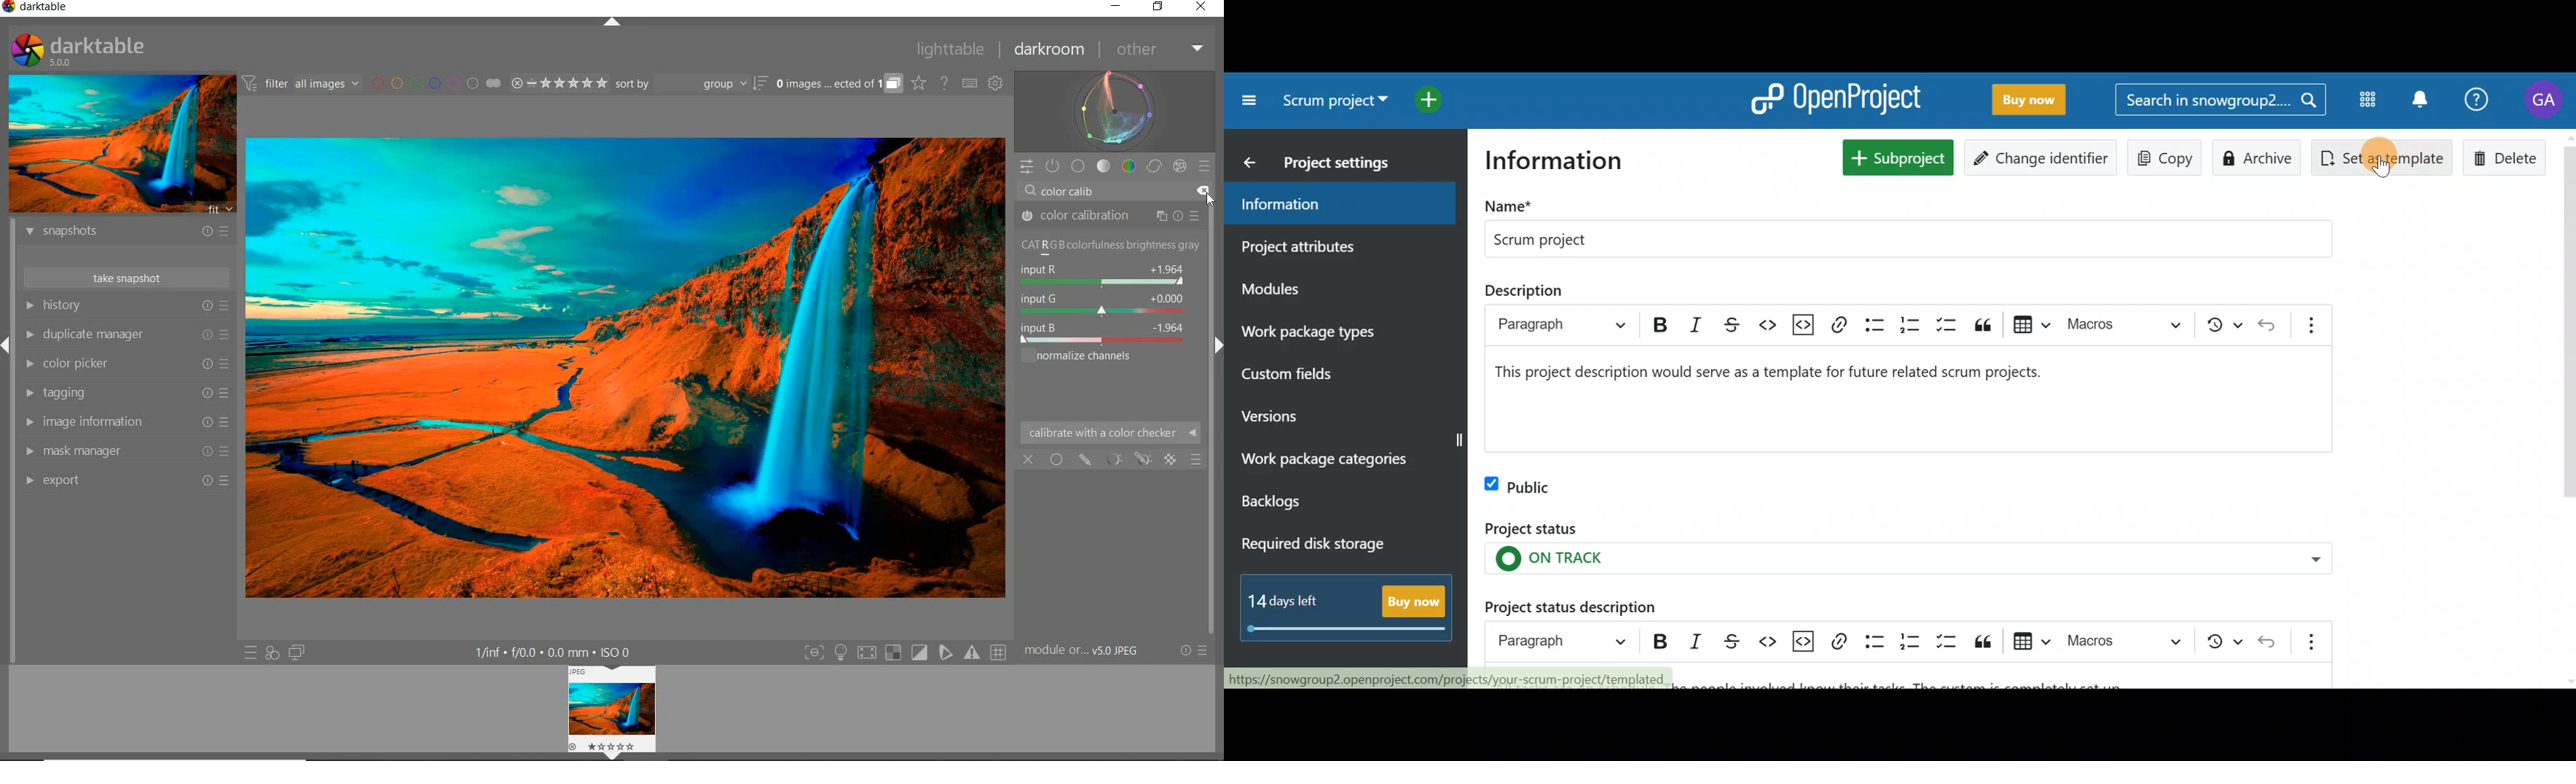  Describe the element at coordinates (1100, 275) in the screenshot. I see `INPUT R` at that location.